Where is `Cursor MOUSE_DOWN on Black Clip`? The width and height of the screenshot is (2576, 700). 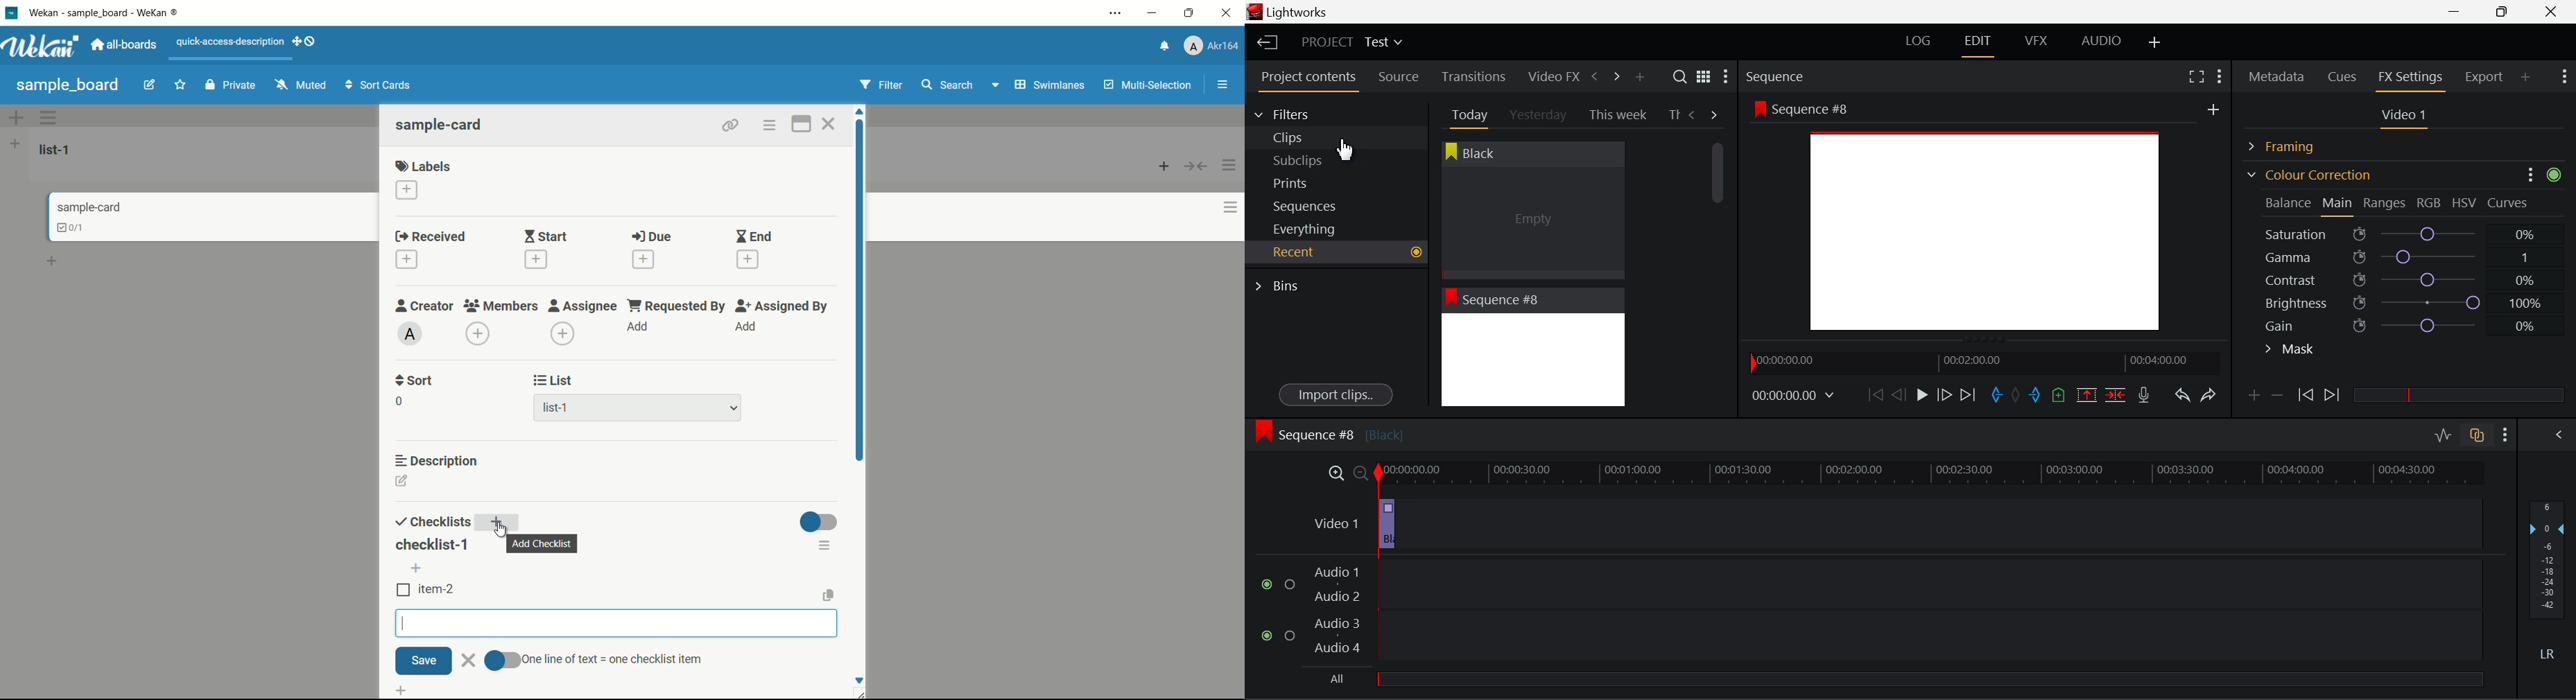 Cursor MOUSE_DOWN on Black Clip is located at coordinates (1531, 209).